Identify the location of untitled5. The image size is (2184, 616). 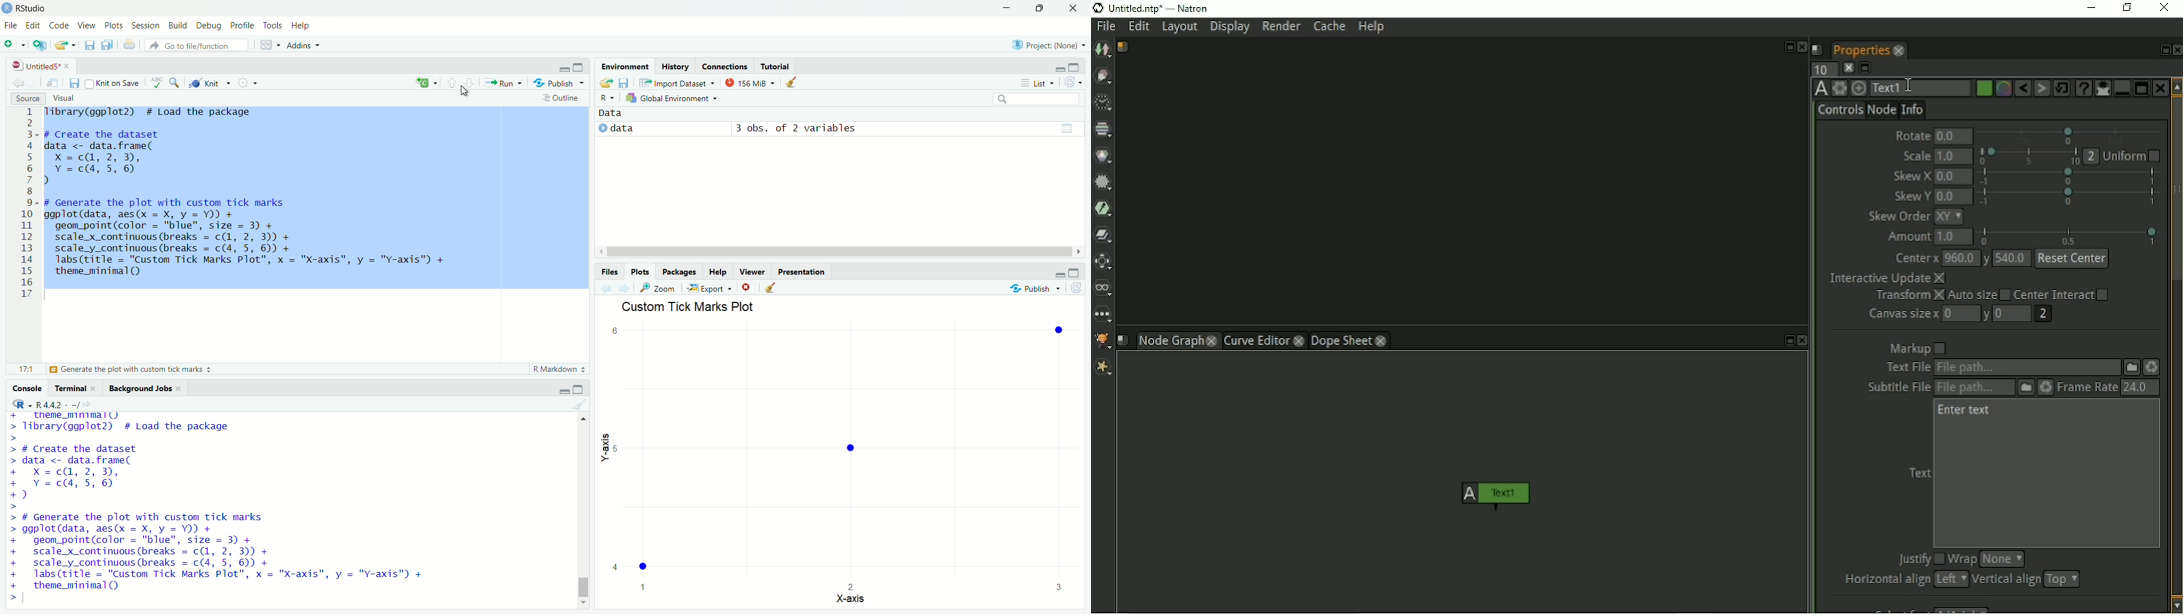
(30, 65).